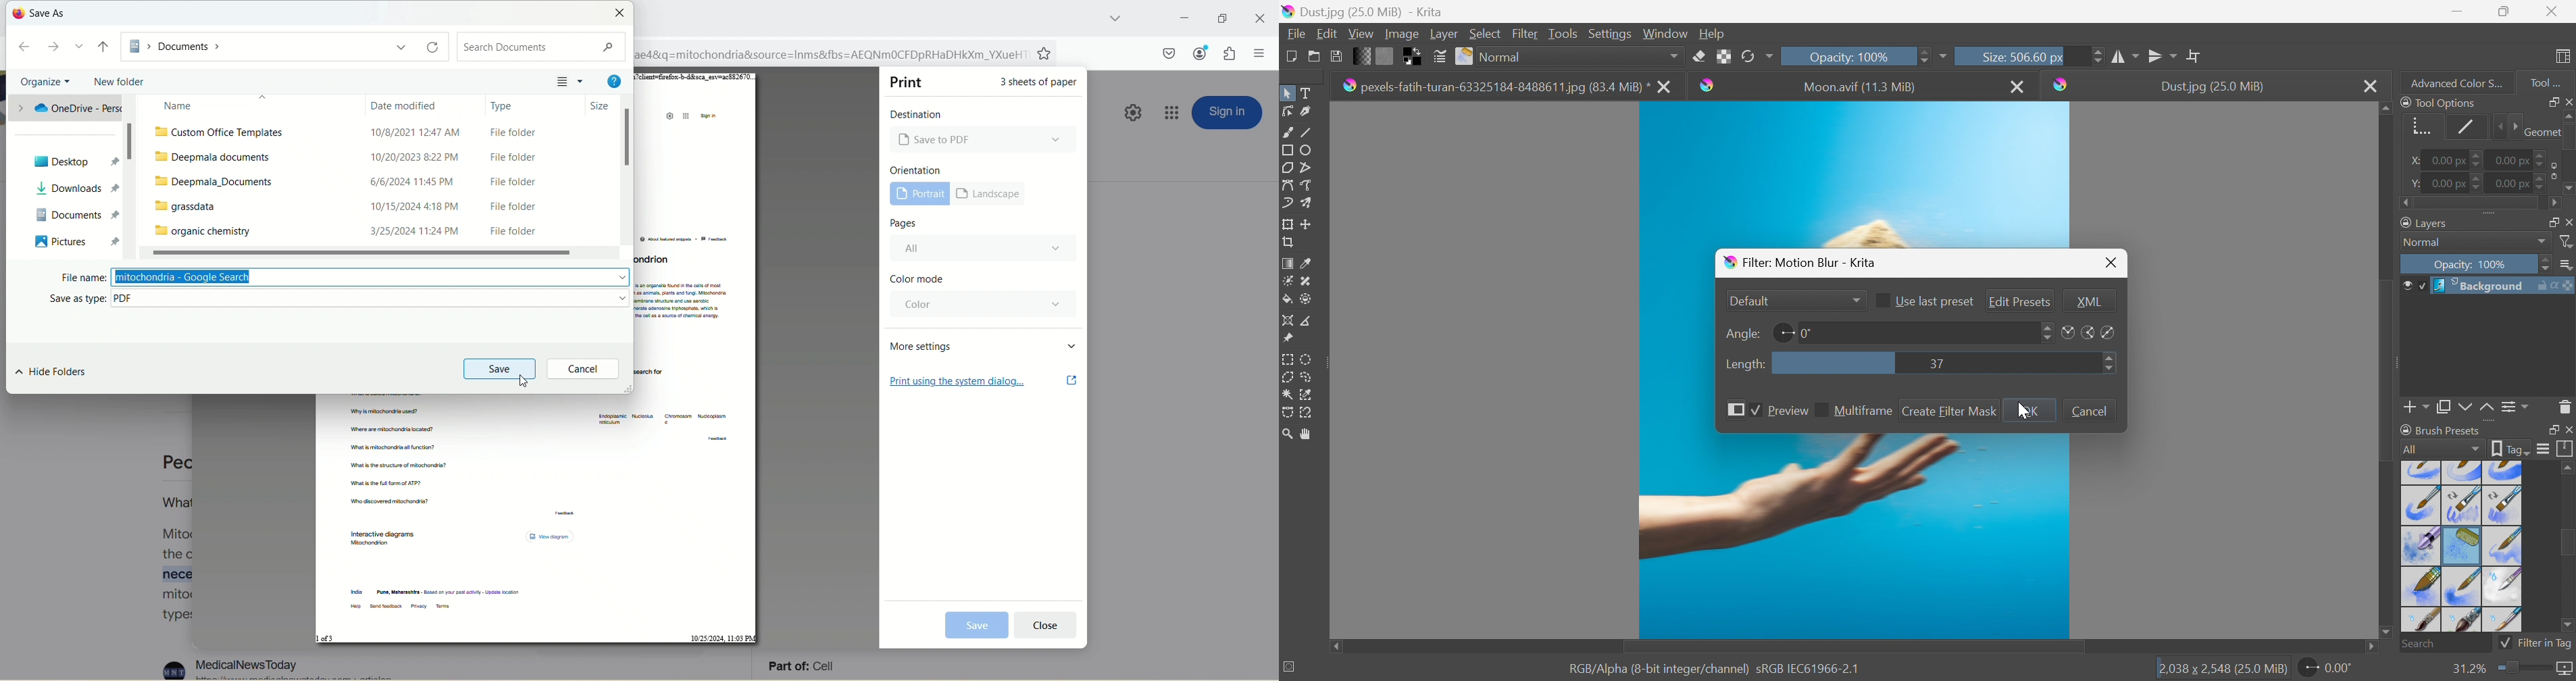  Describe the element at coordinates (1335, 55) in the screenshot. I see `Save` at that location.